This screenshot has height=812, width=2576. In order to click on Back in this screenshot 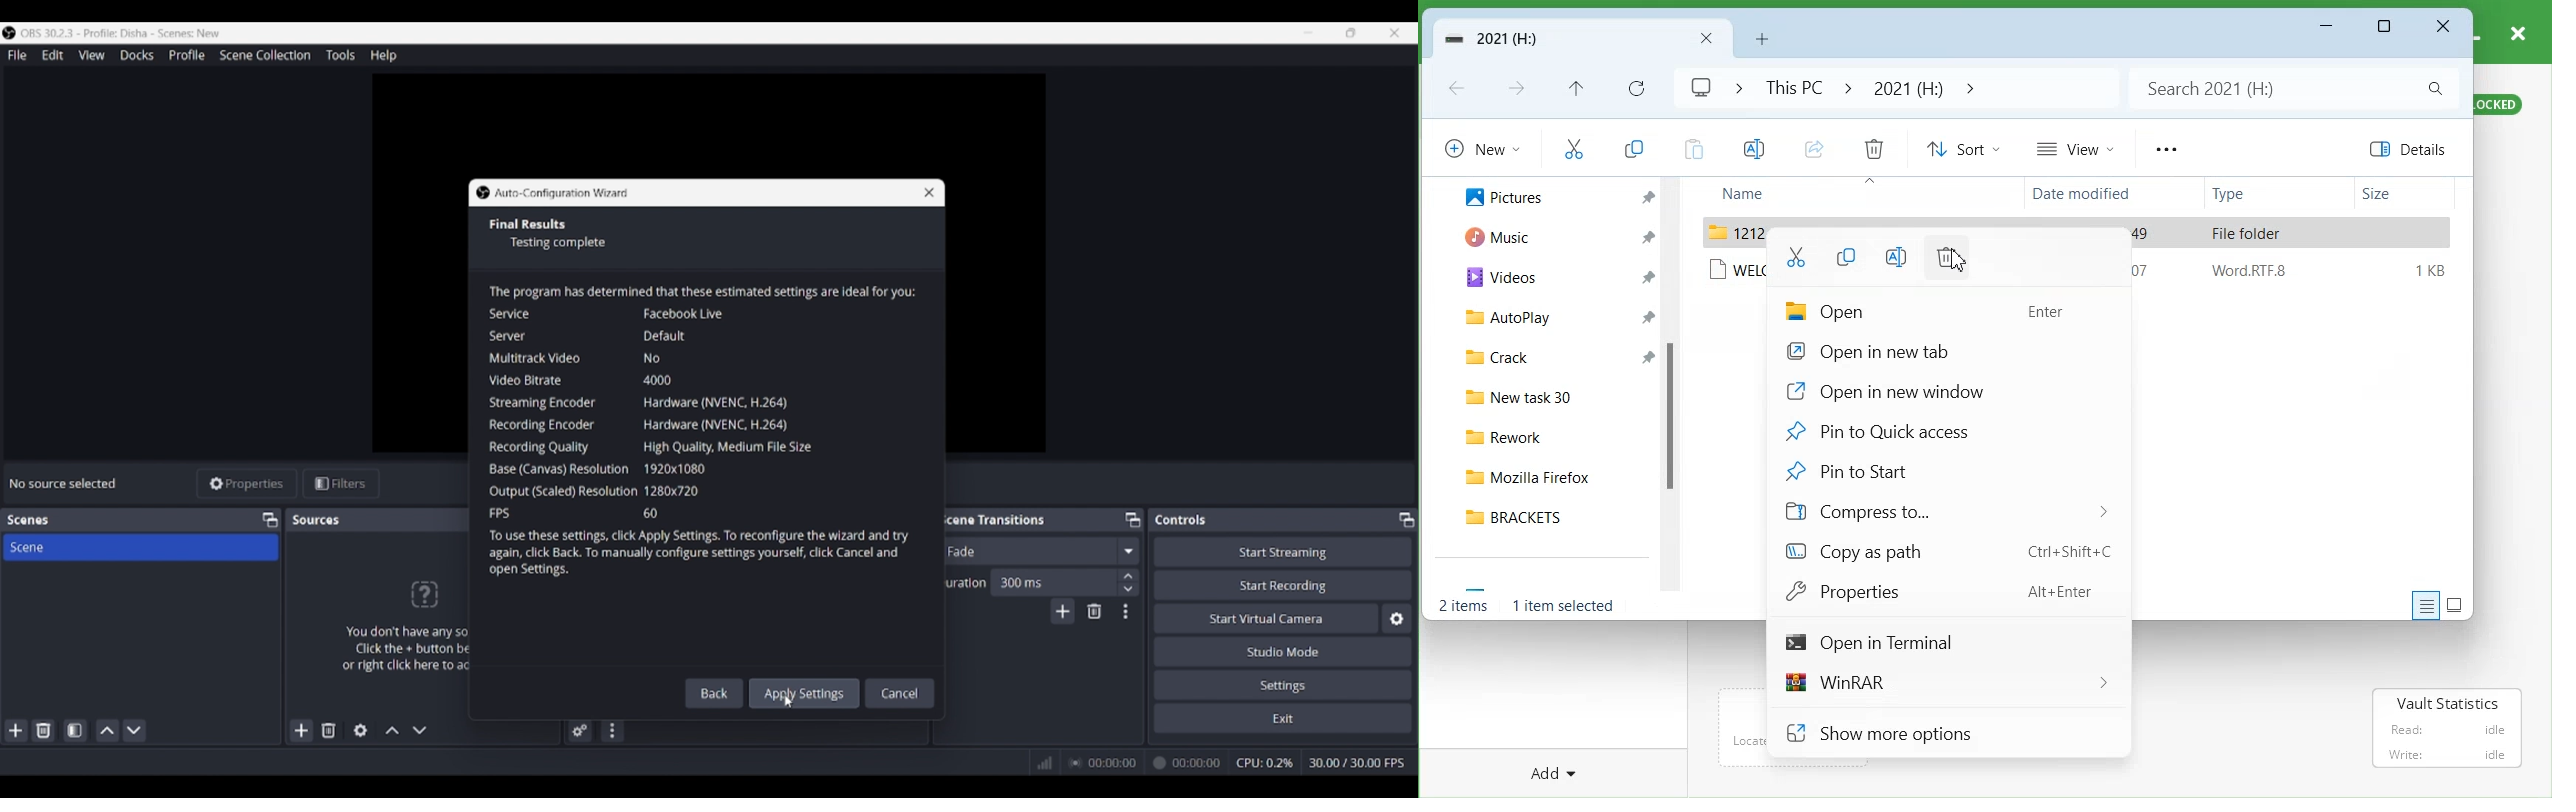, I will do `click(715, 694)`.